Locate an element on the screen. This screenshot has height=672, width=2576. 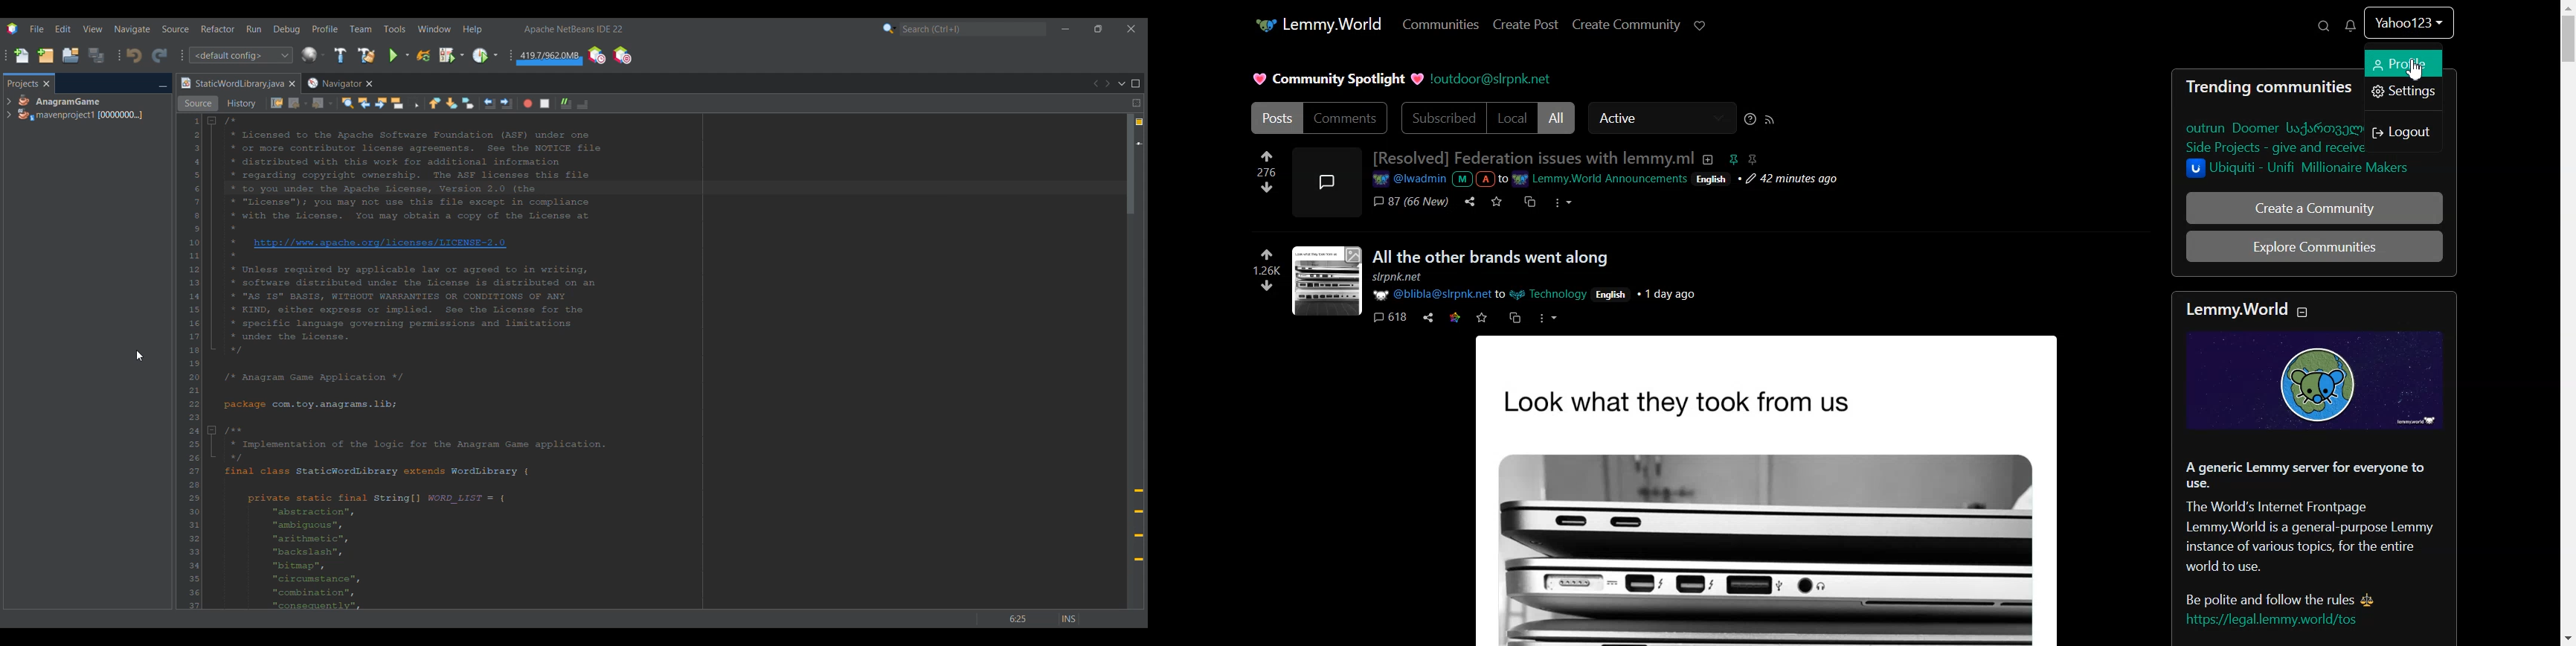
Share is located at coordinates (1469, 202).